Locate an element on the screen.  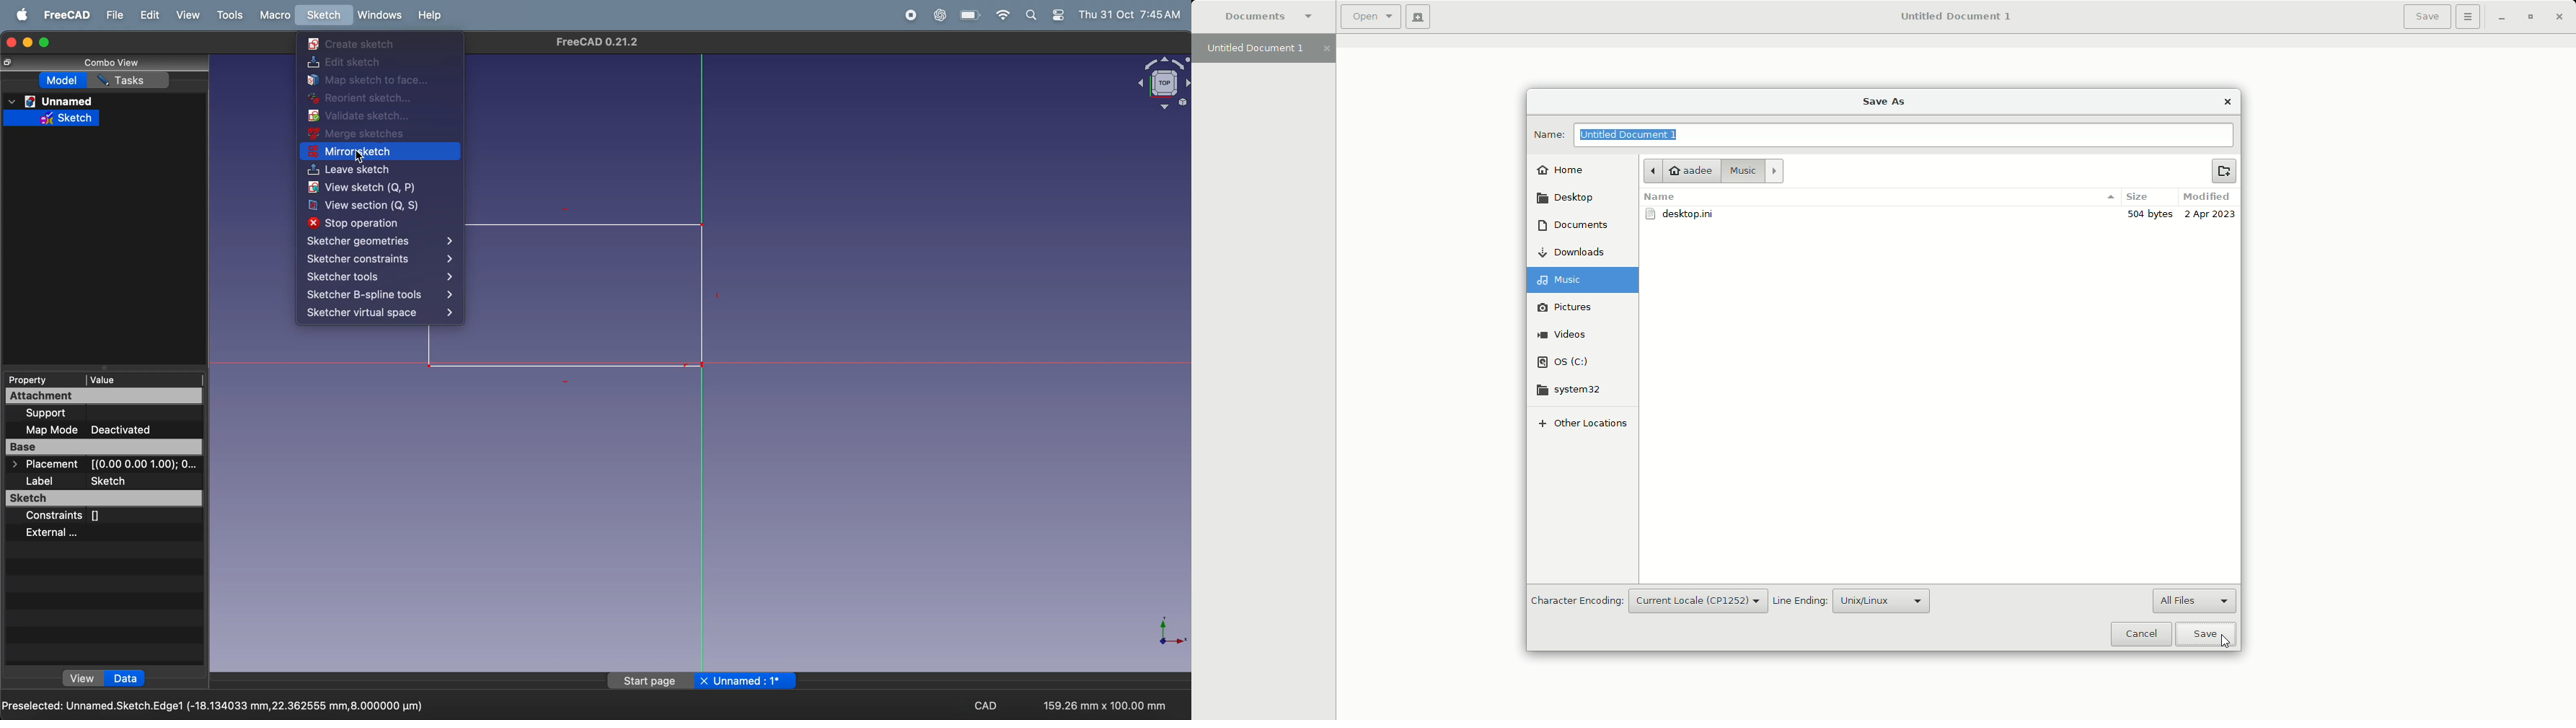
attachment is located at coordinates (104, 395).